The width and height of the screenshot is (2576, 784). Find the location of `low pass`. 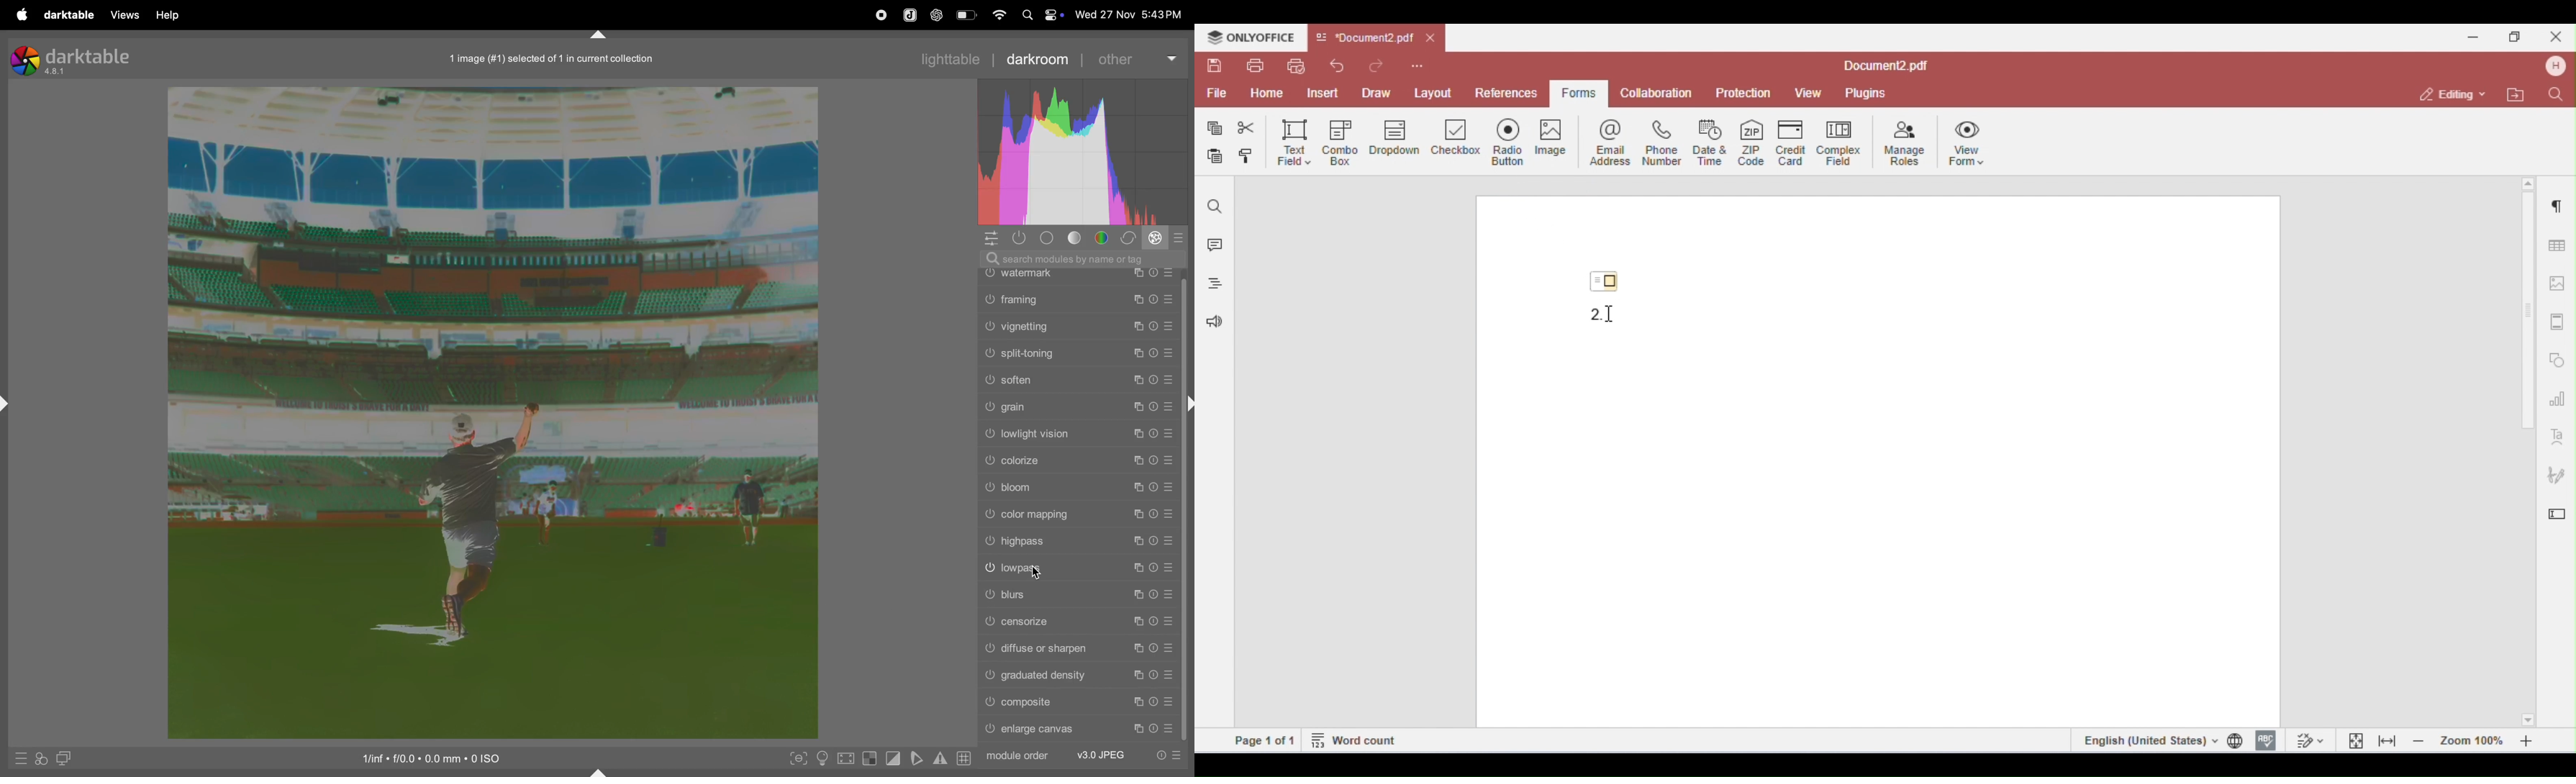

low pass is located at coordinates (1079, 569).